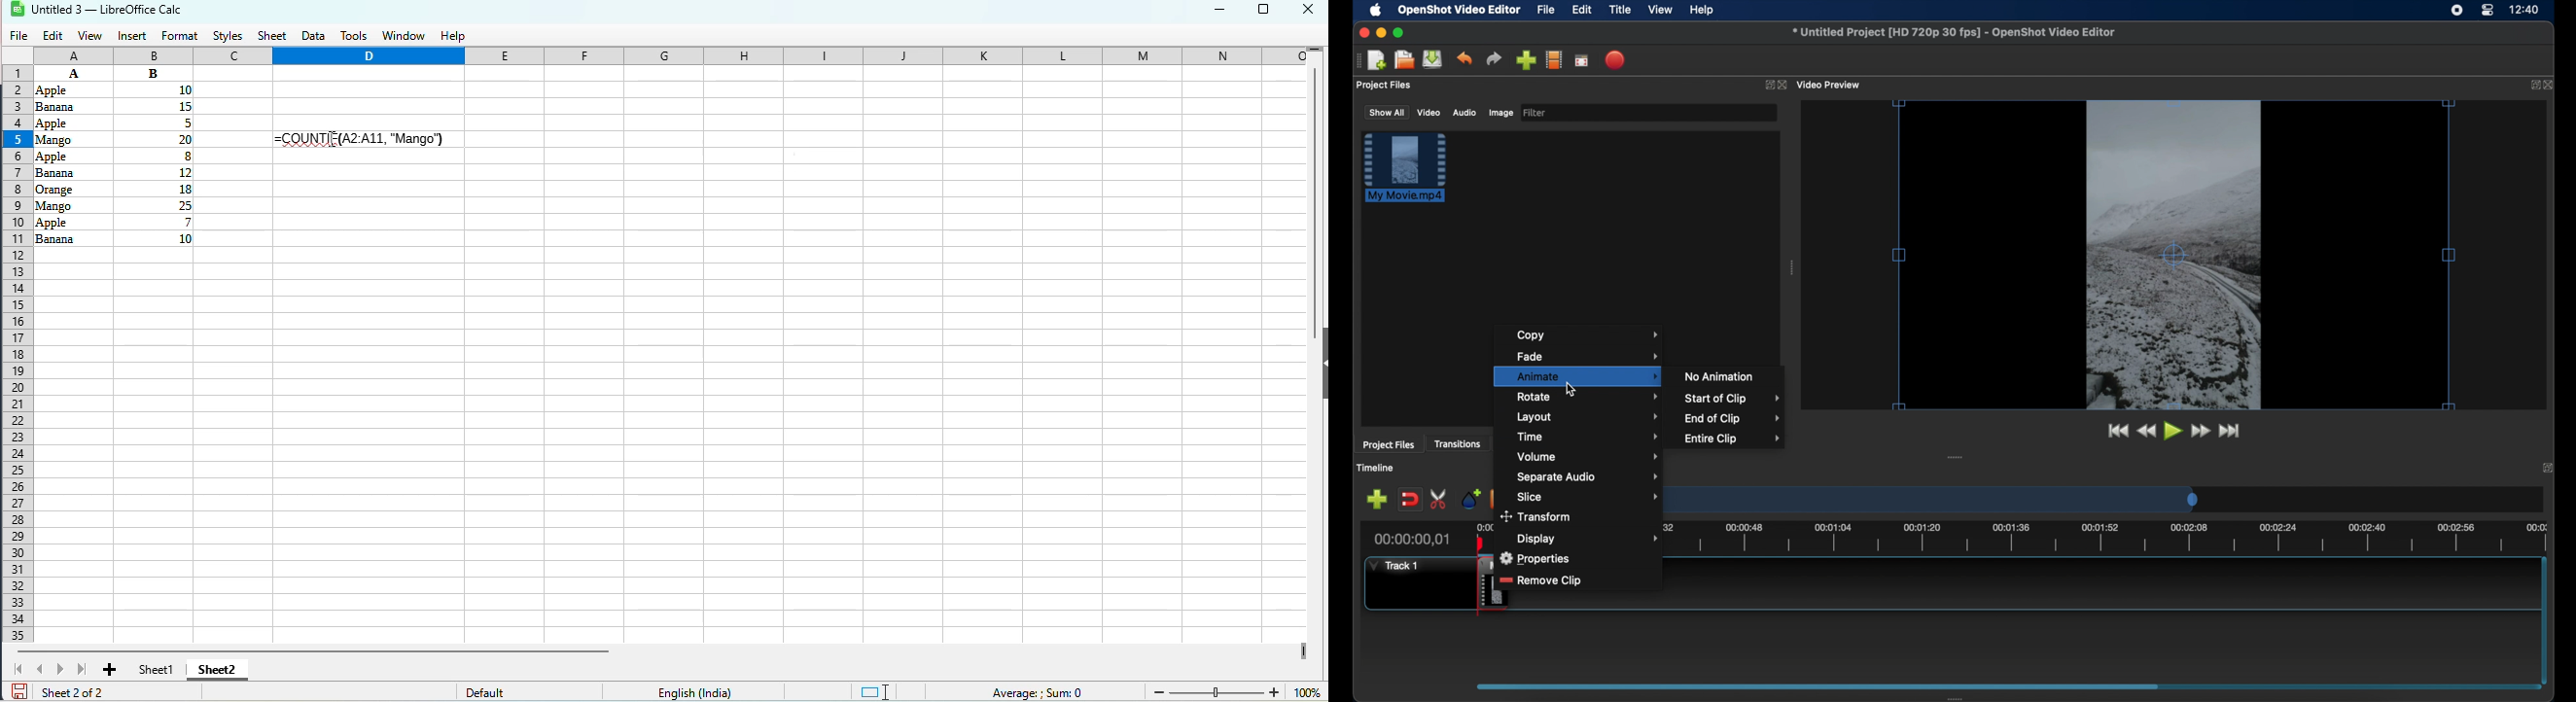 Image resolution: width=2576 pixels, height=728 pixels. I want to click on sheet, so click(271, 37).